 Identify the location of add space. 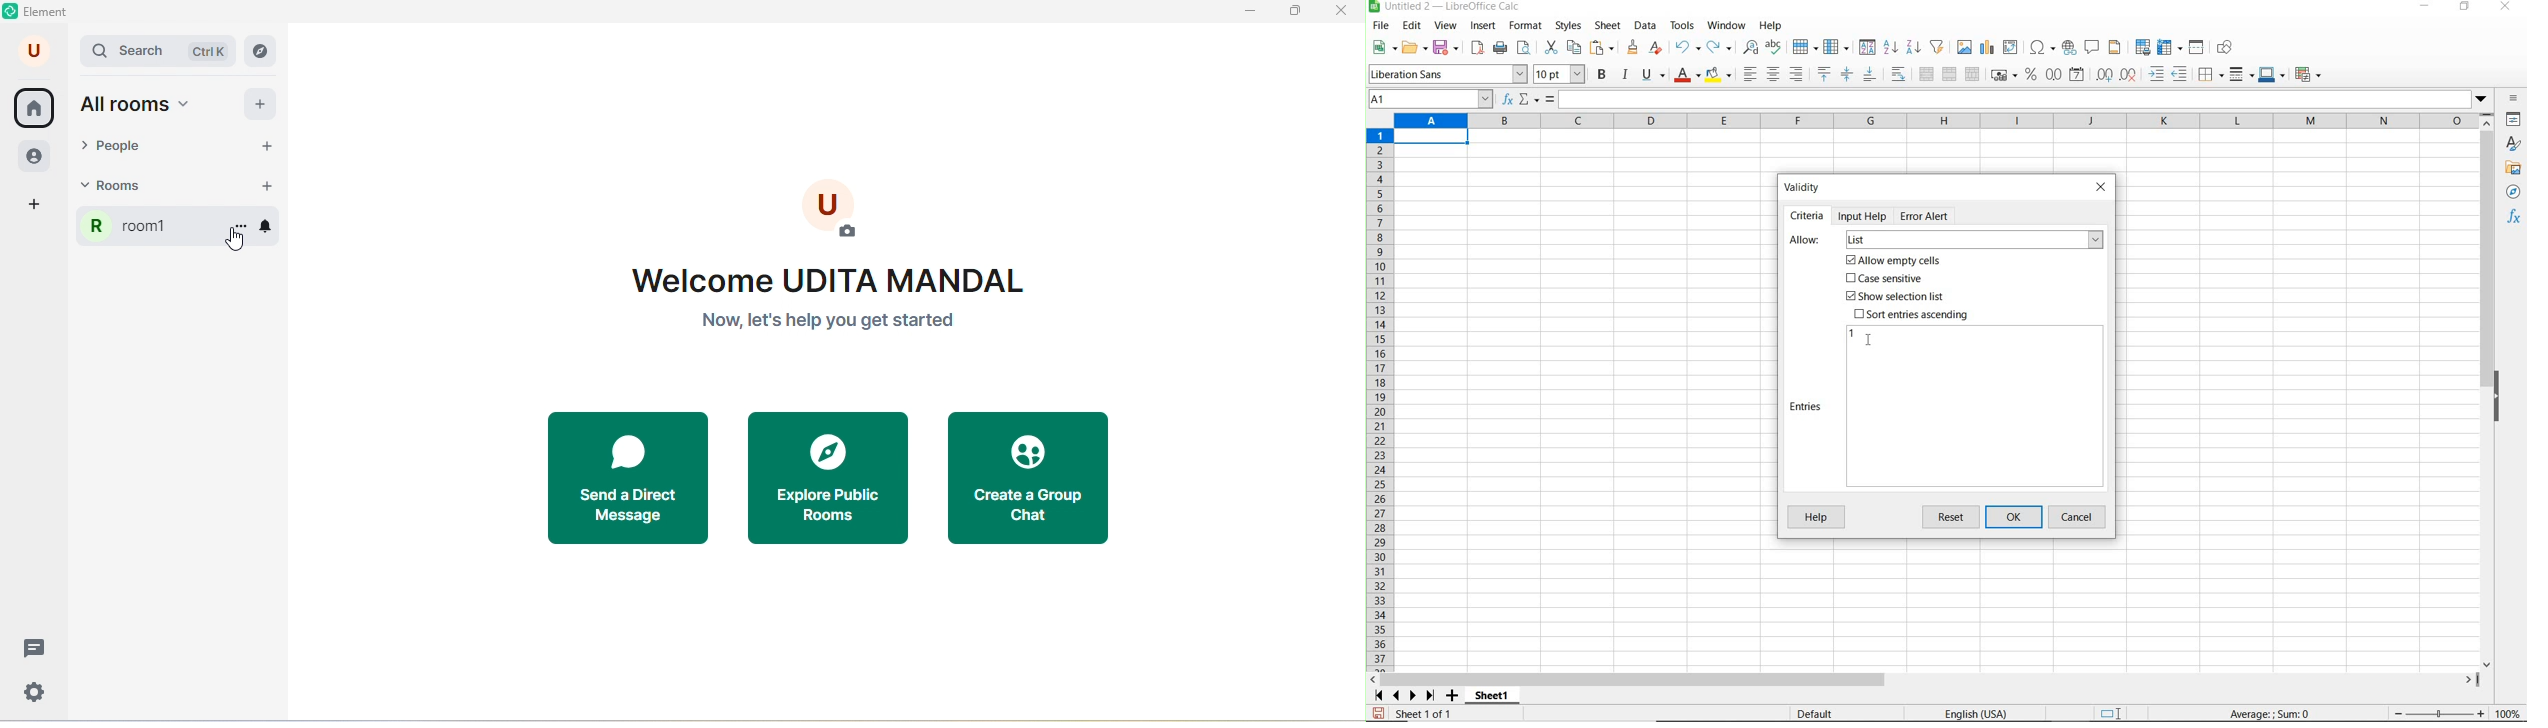
(36, 205).